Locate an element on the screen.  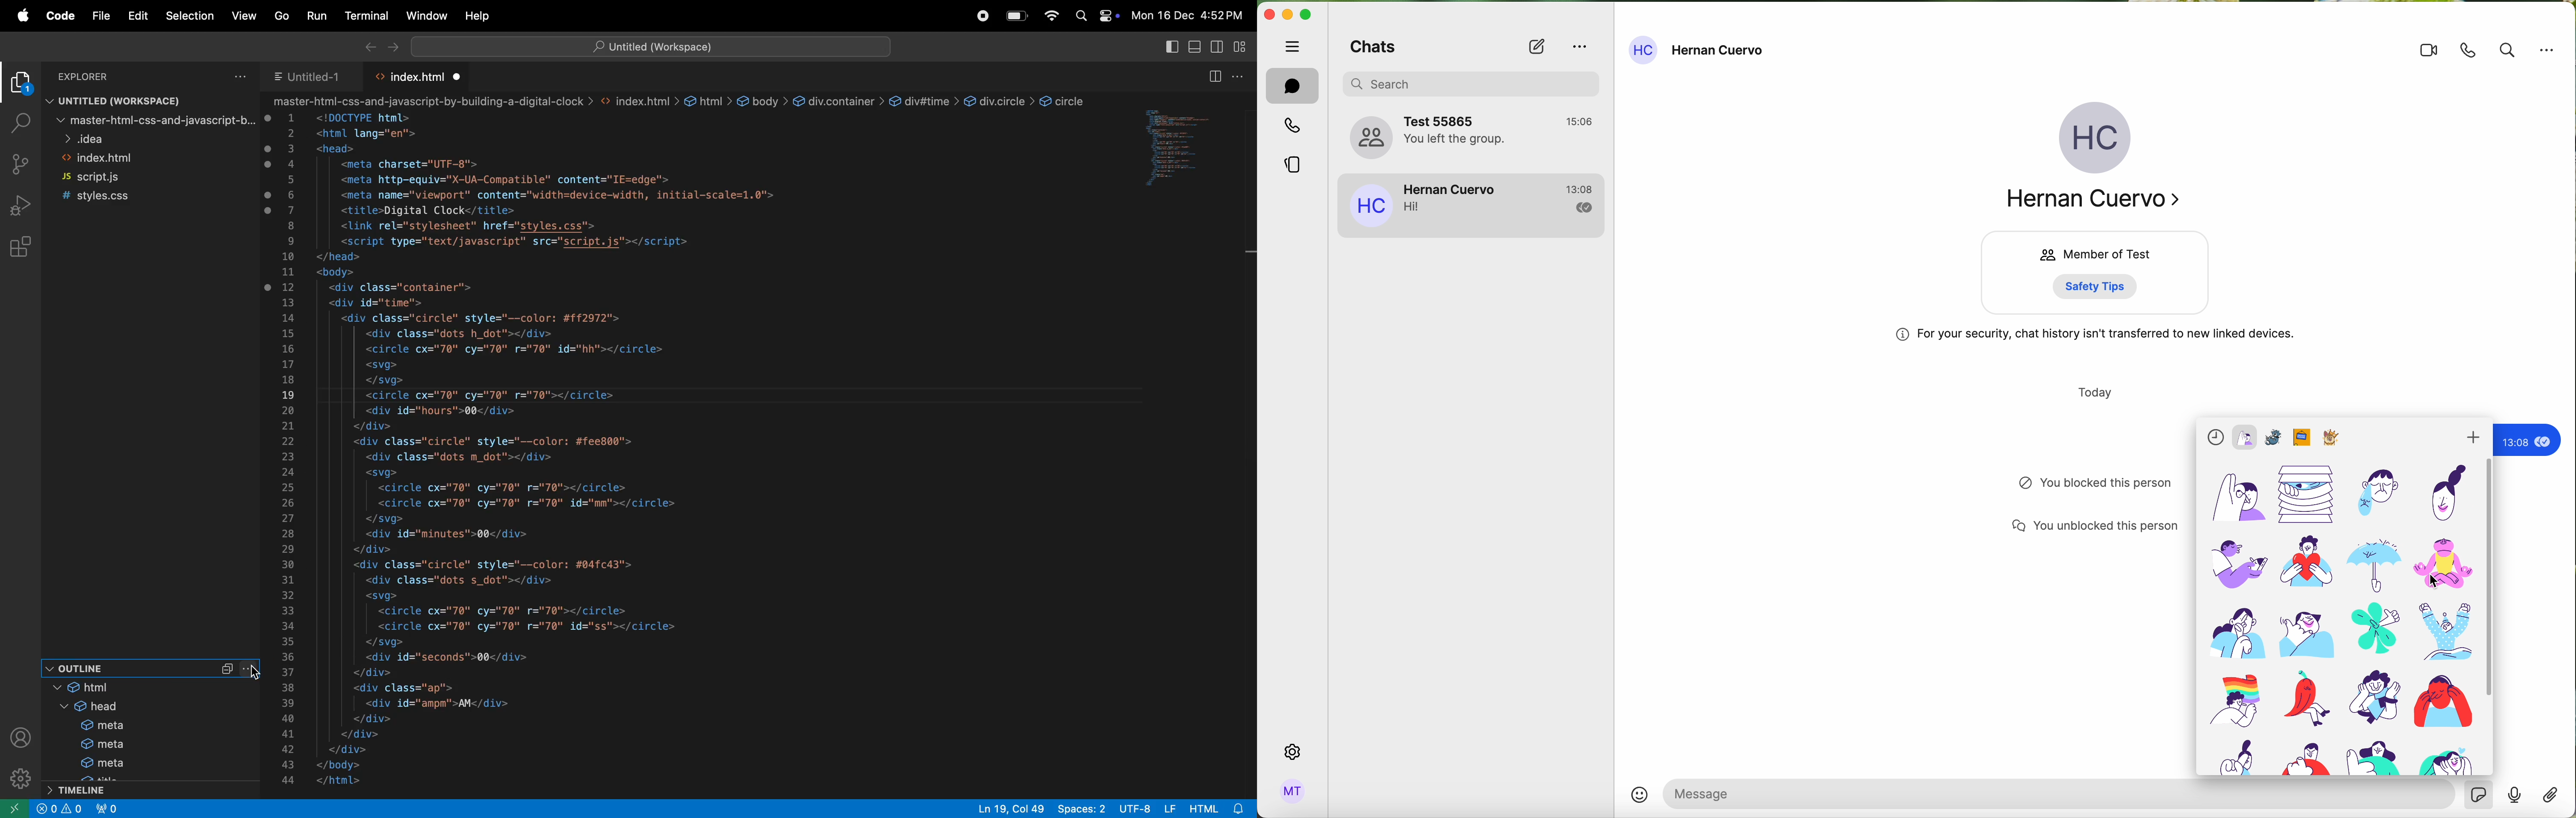
utf 8 is located at coordinates (1146, 809).